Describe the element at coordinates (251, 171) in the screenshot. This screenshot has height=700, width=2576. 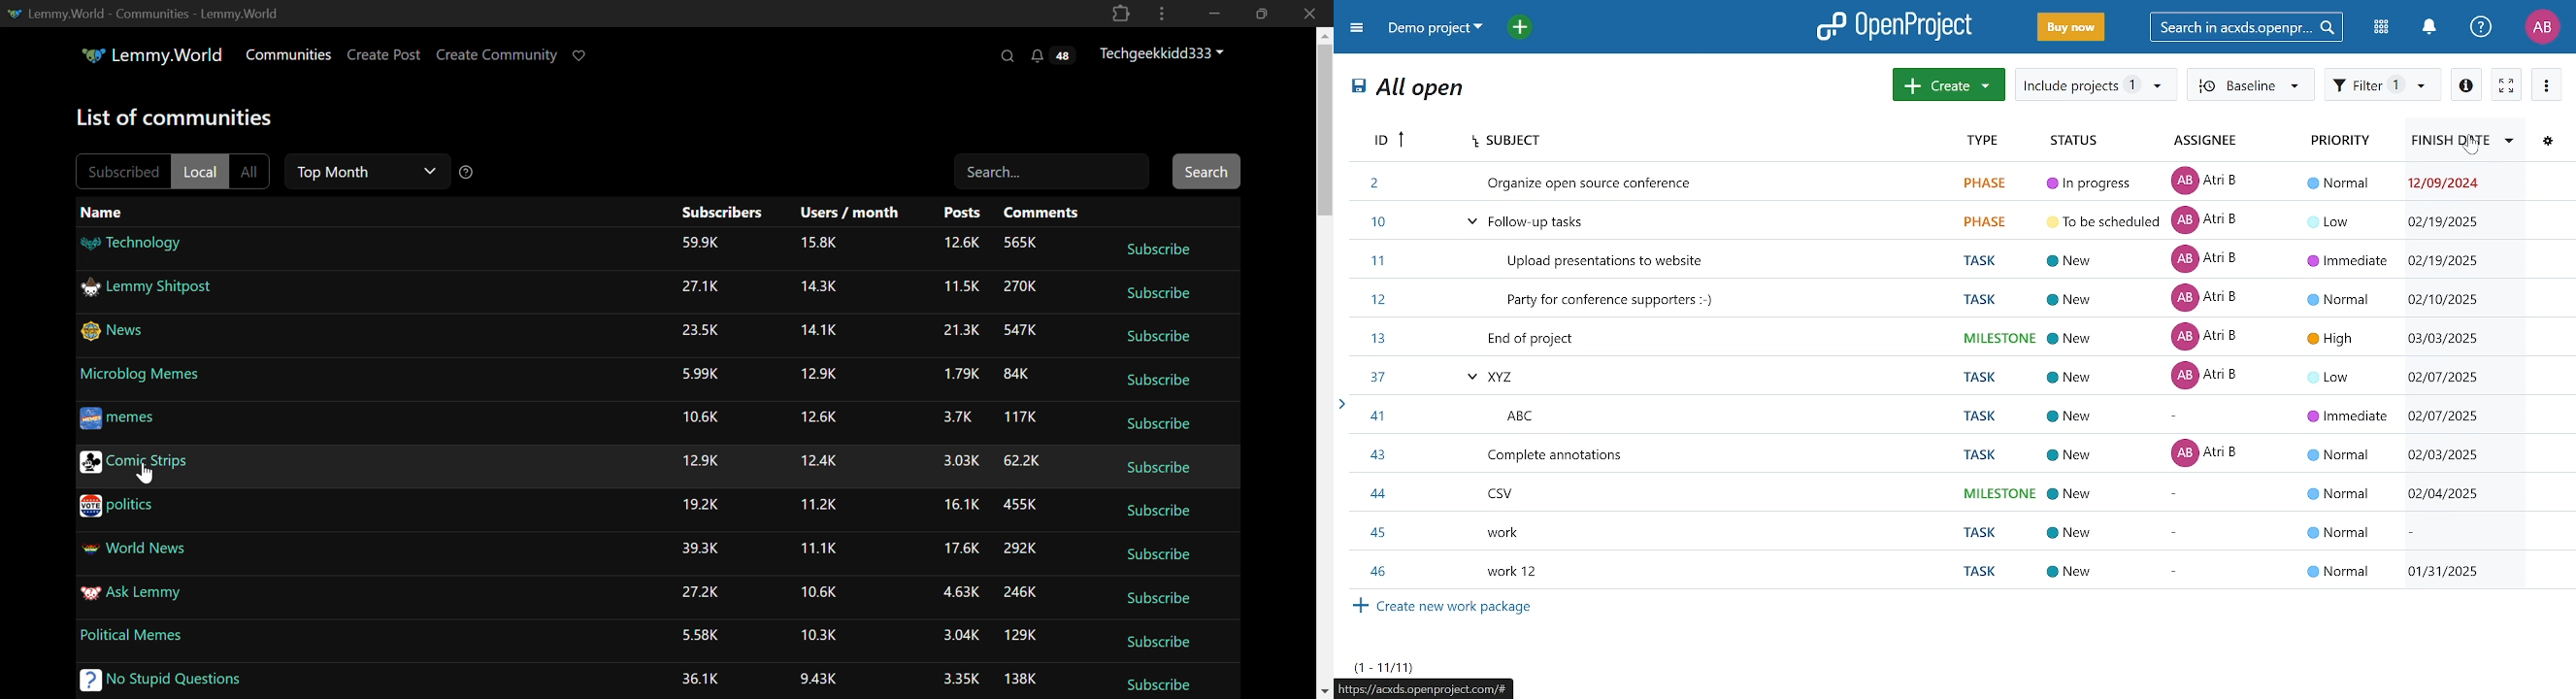
I see `All` at that location.